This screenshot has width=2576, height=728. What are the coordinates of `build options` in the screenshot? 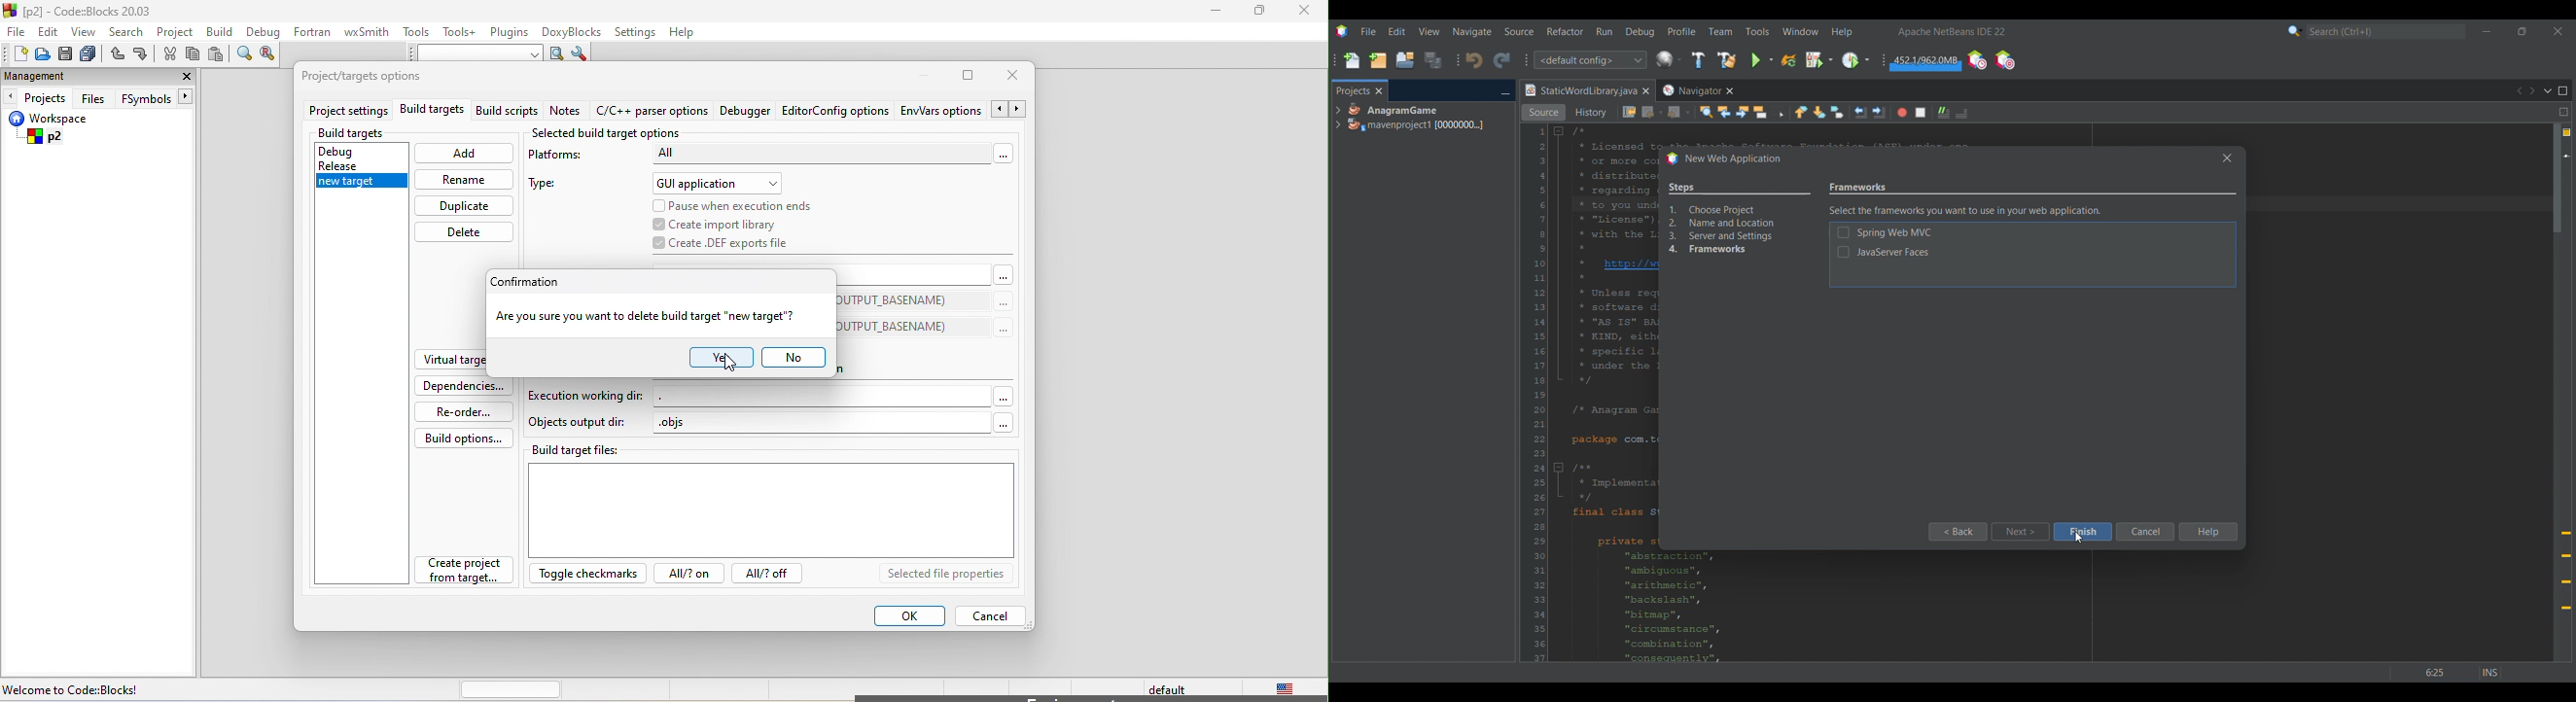 It's located at (465, 438).